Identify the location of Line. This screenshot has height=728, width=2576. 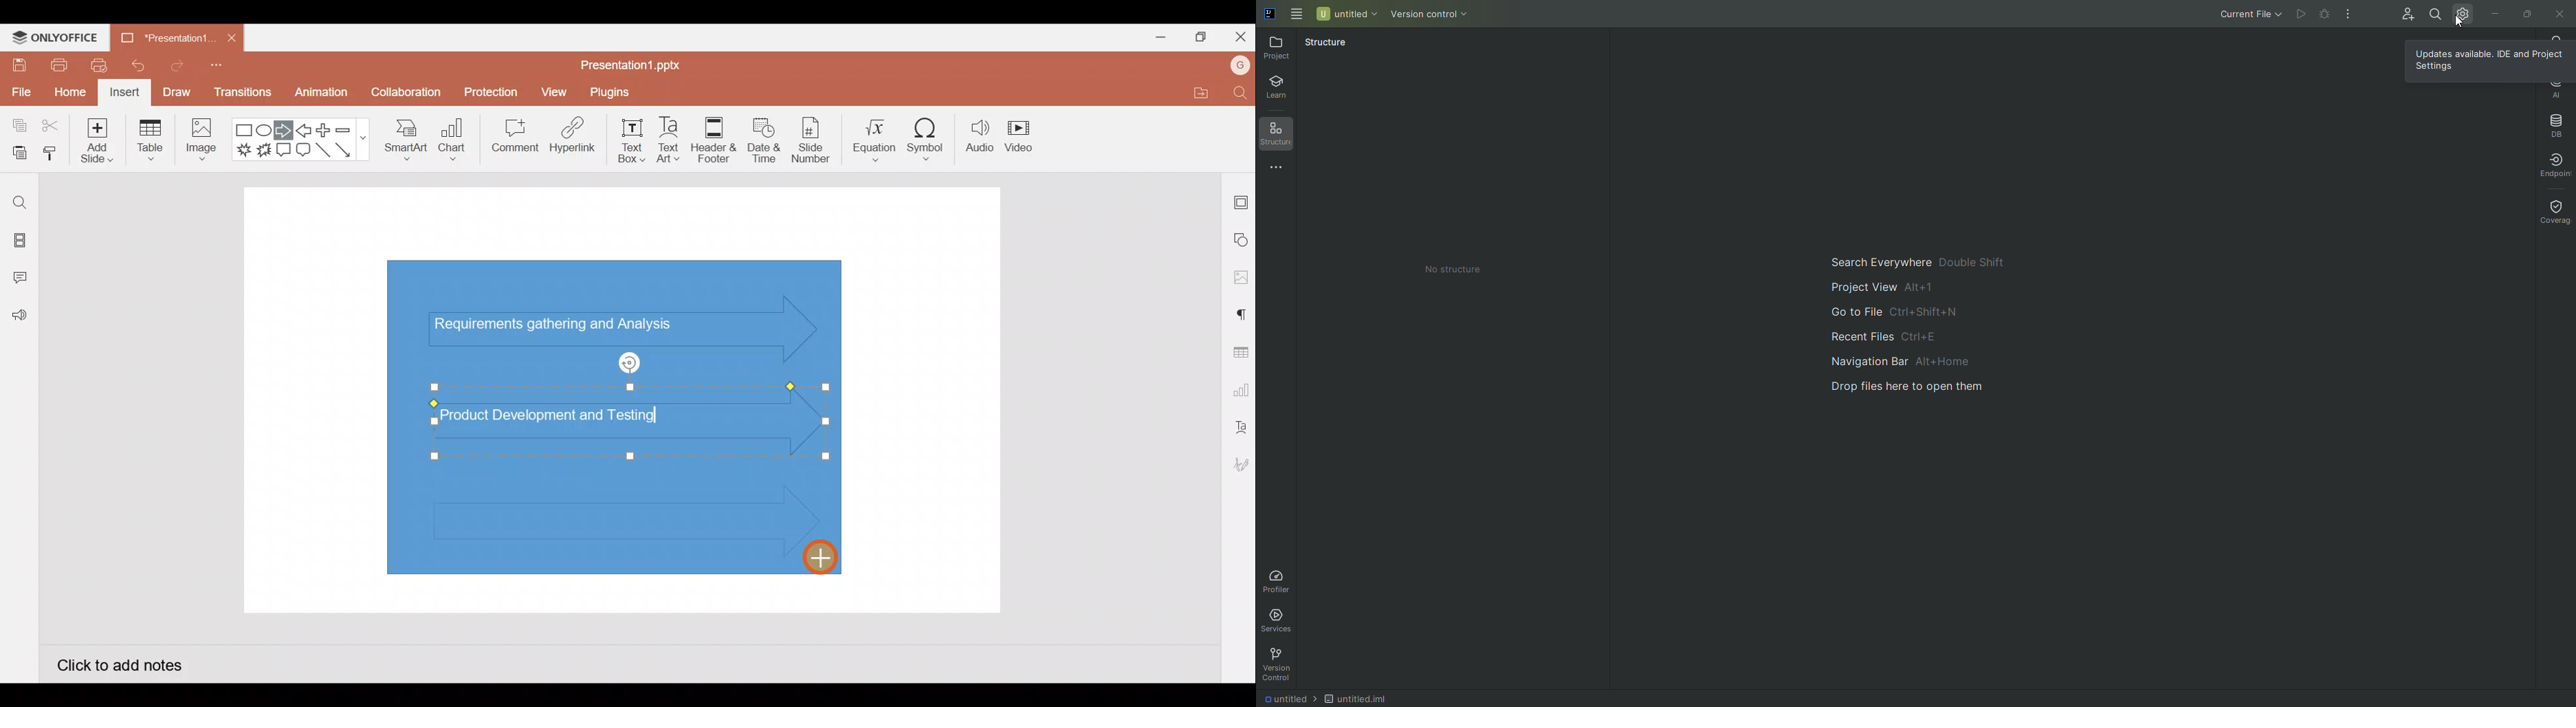
(325, 154).